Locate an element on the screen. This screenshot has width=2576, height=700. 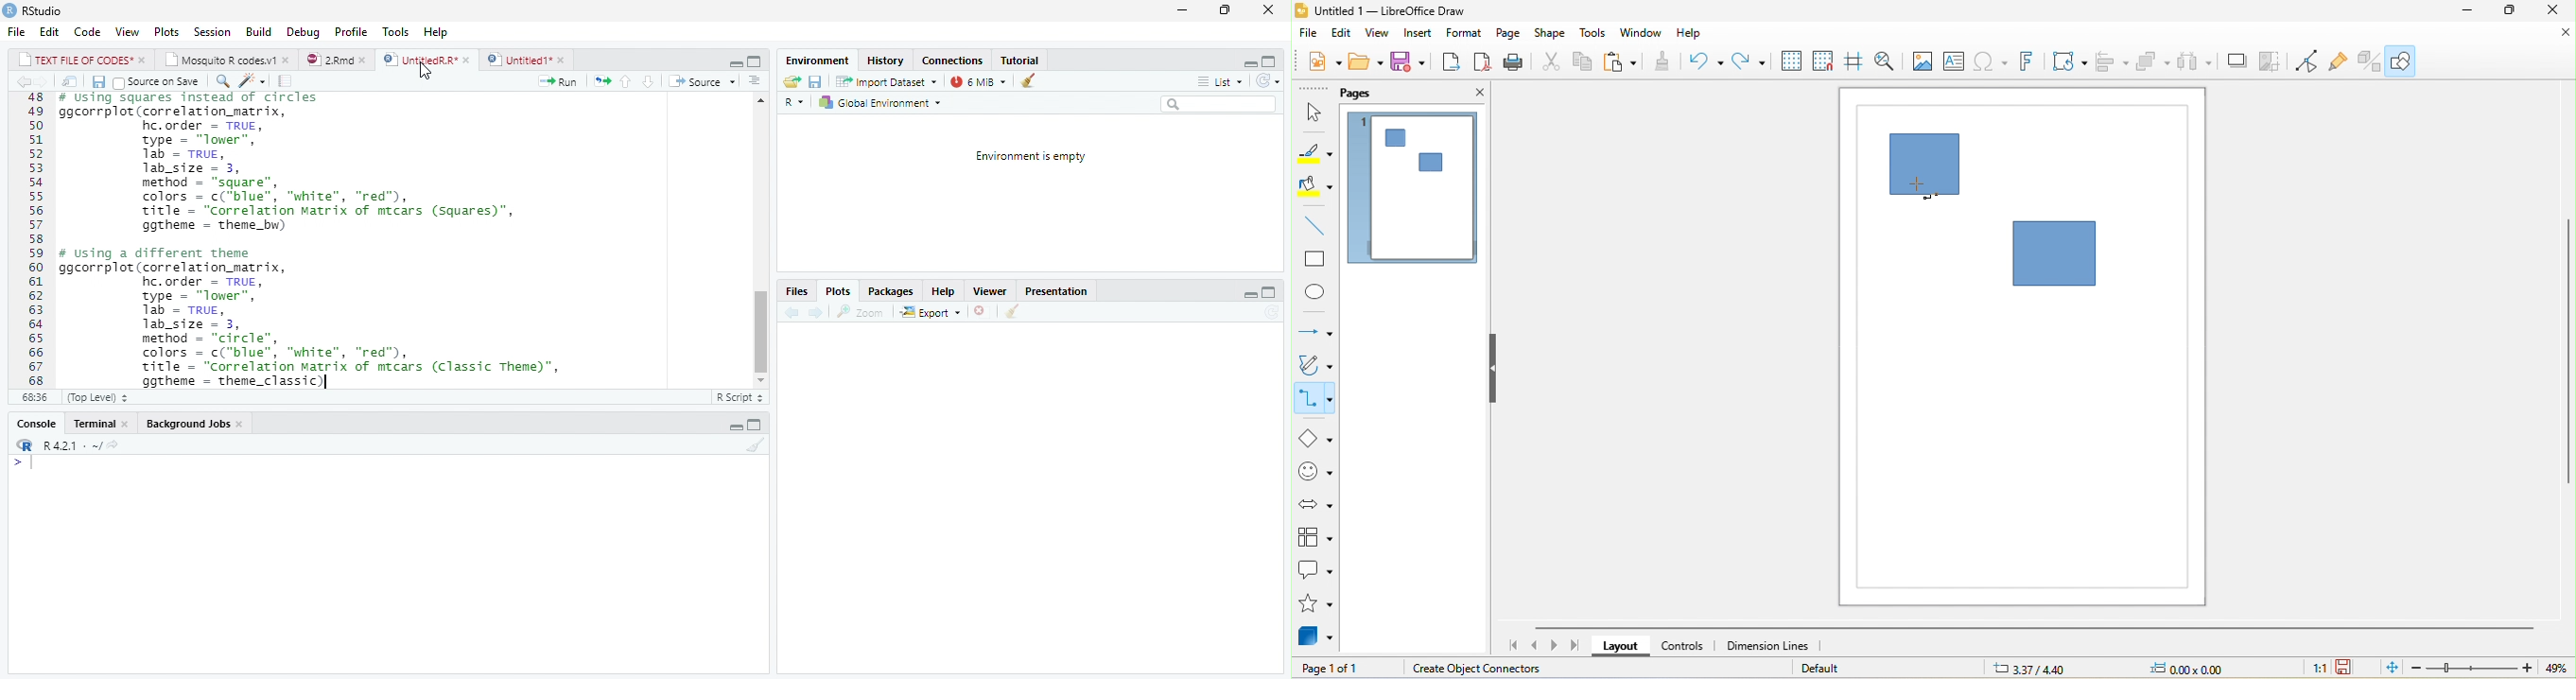
connectors is located at coordinates (1316, 402).